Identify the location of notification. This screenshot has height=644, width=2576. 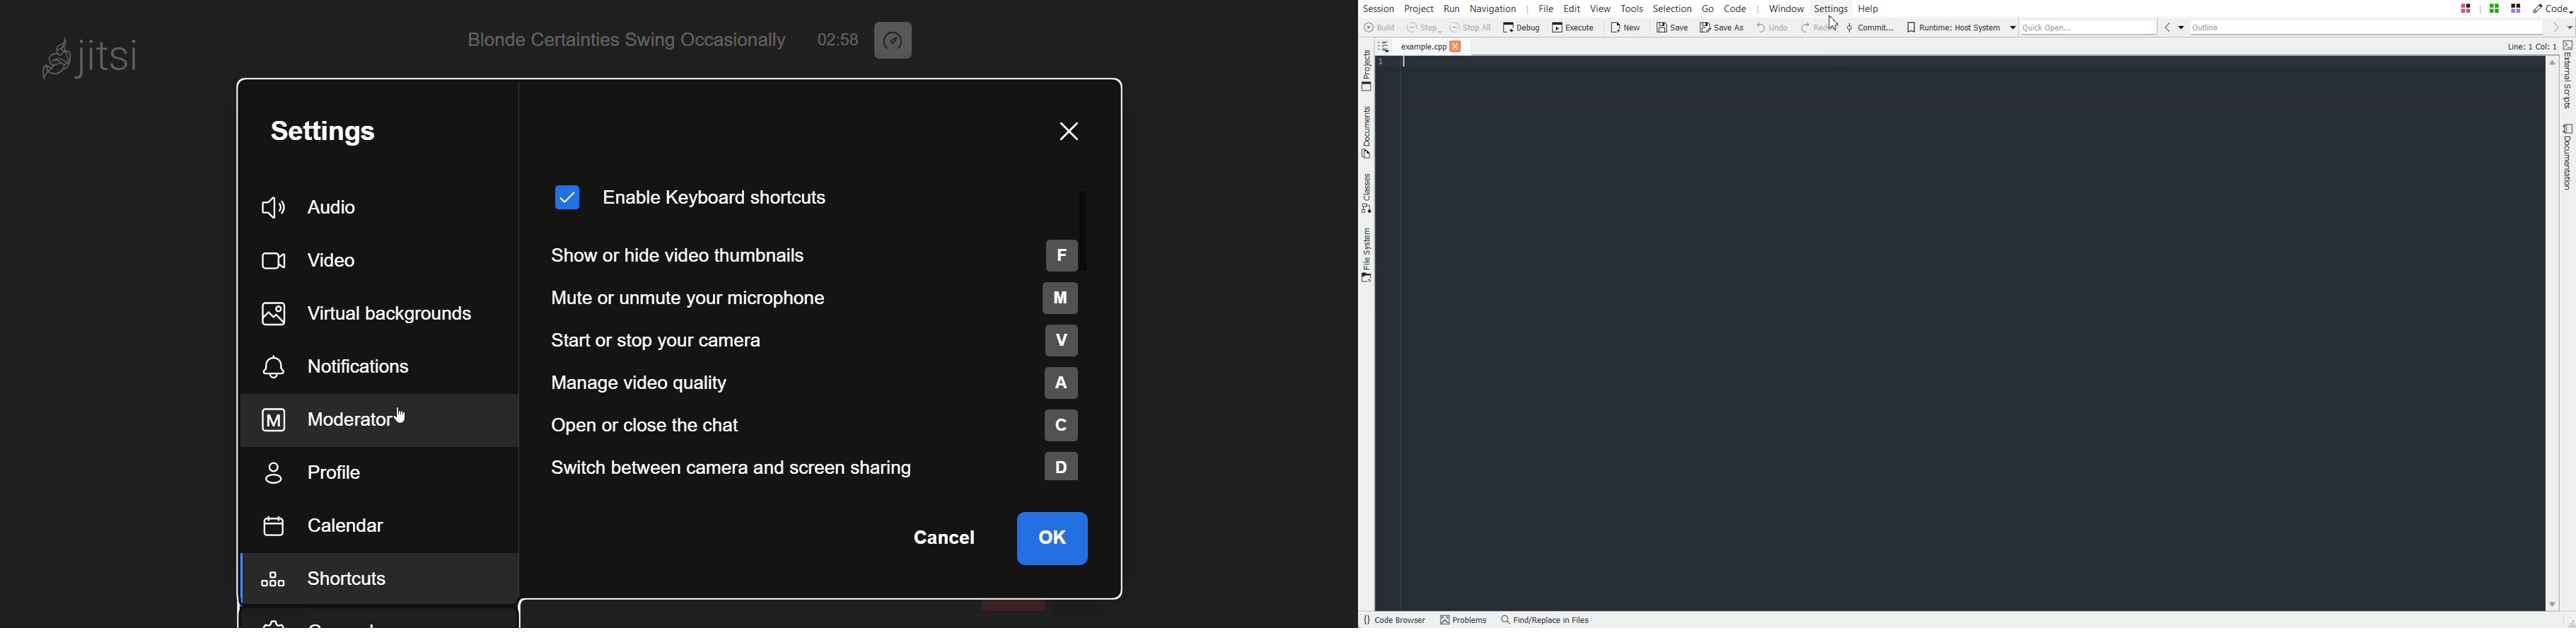
(338, 369).